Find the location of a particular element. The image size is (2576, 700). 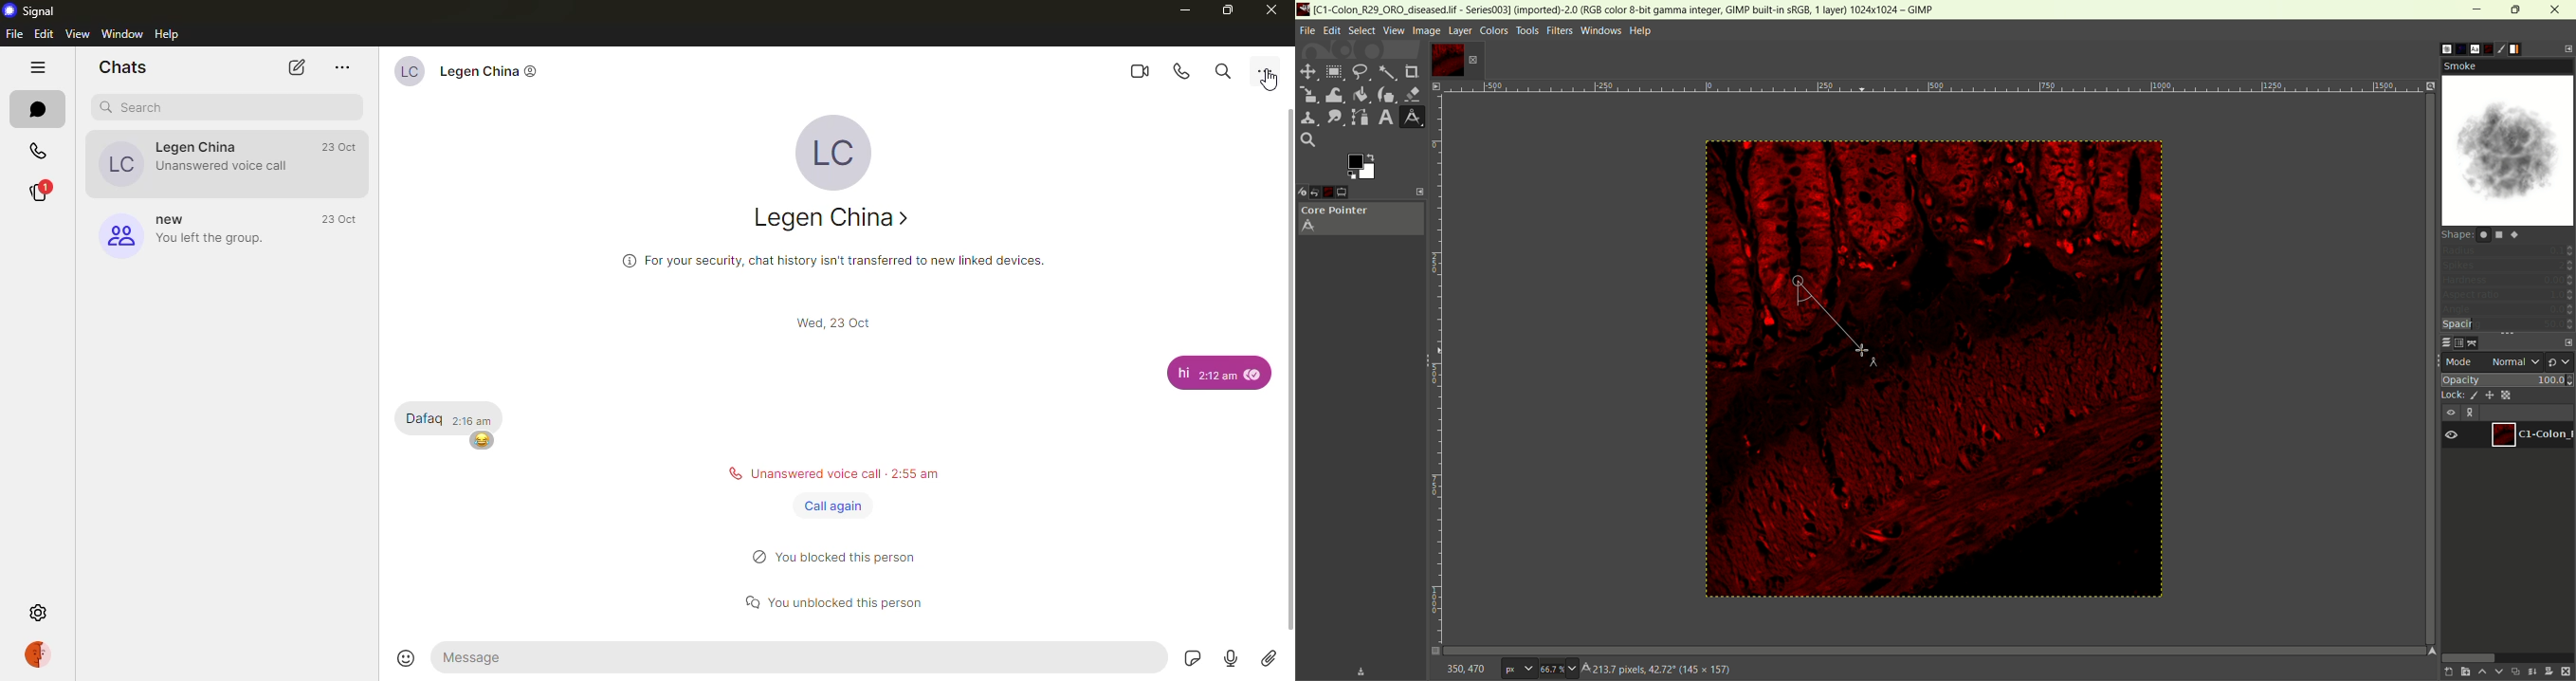

scale bar is located at coordinates (1441, 363).